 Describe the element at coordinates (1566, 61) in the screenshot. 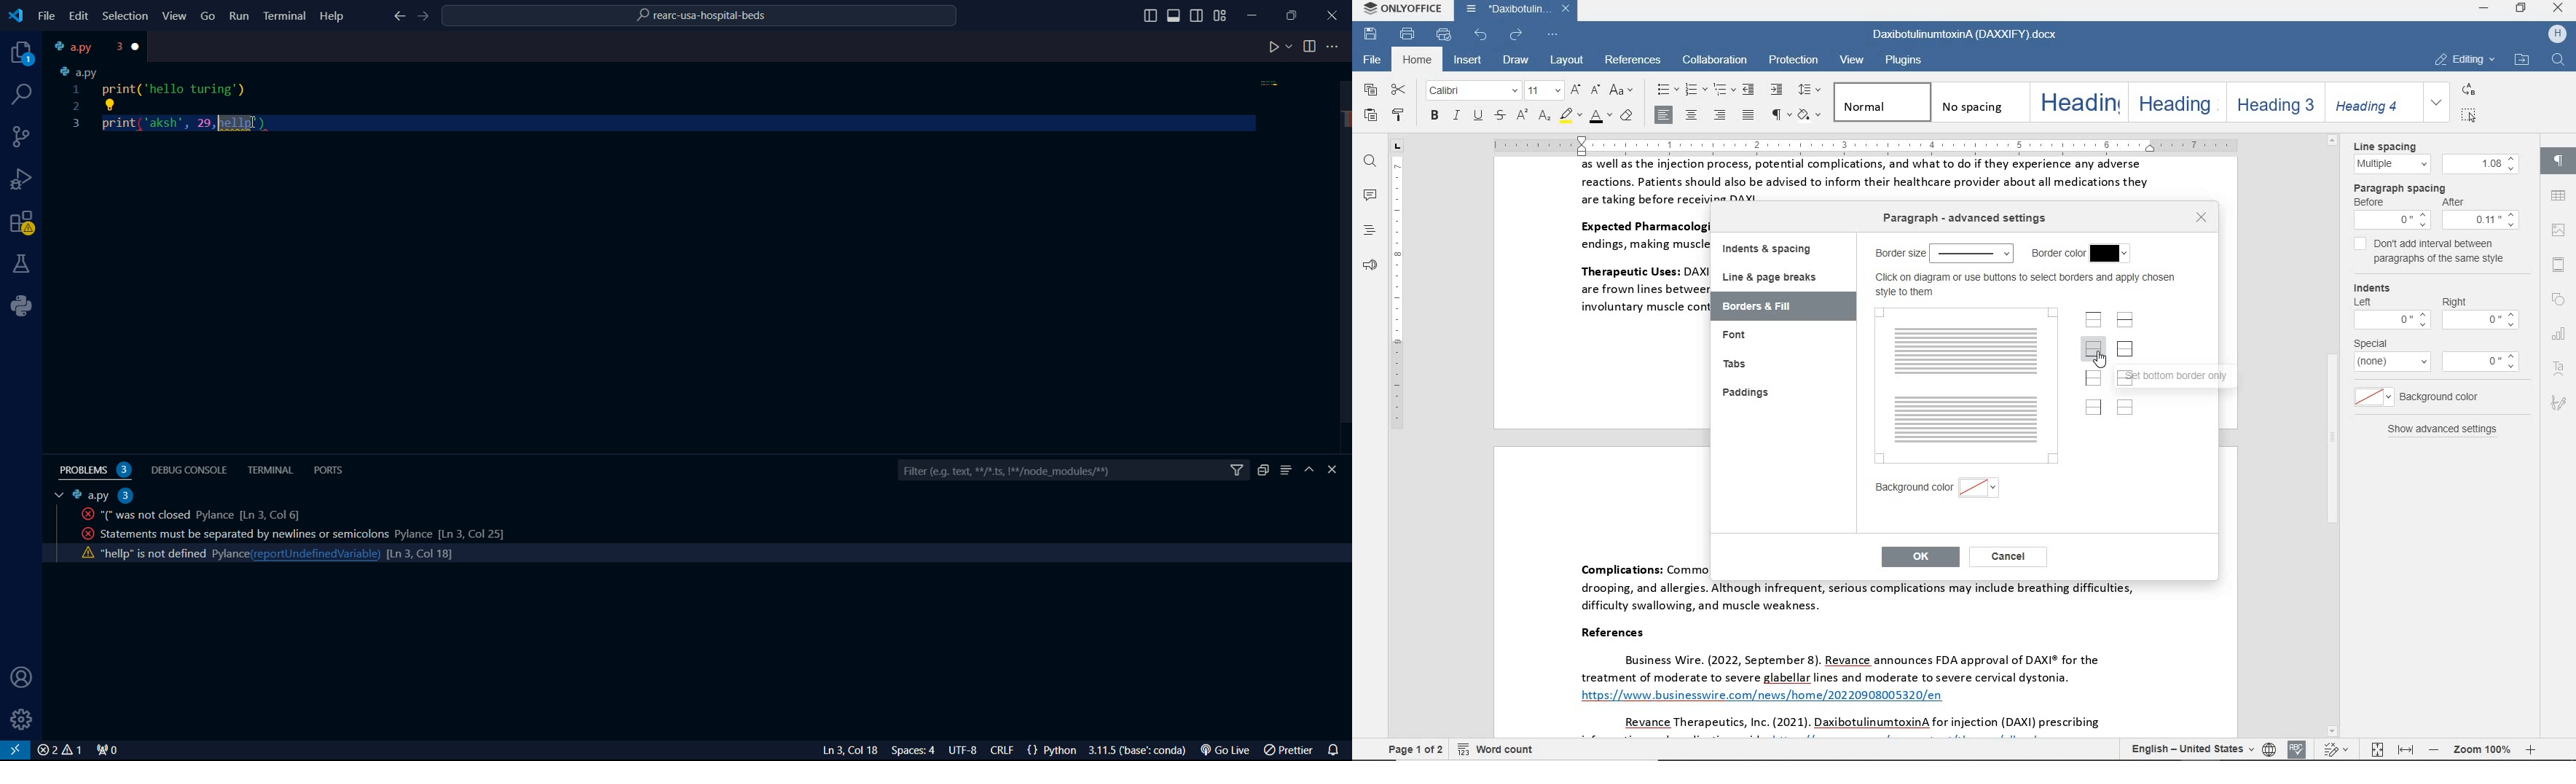

I see `layout` at that location.